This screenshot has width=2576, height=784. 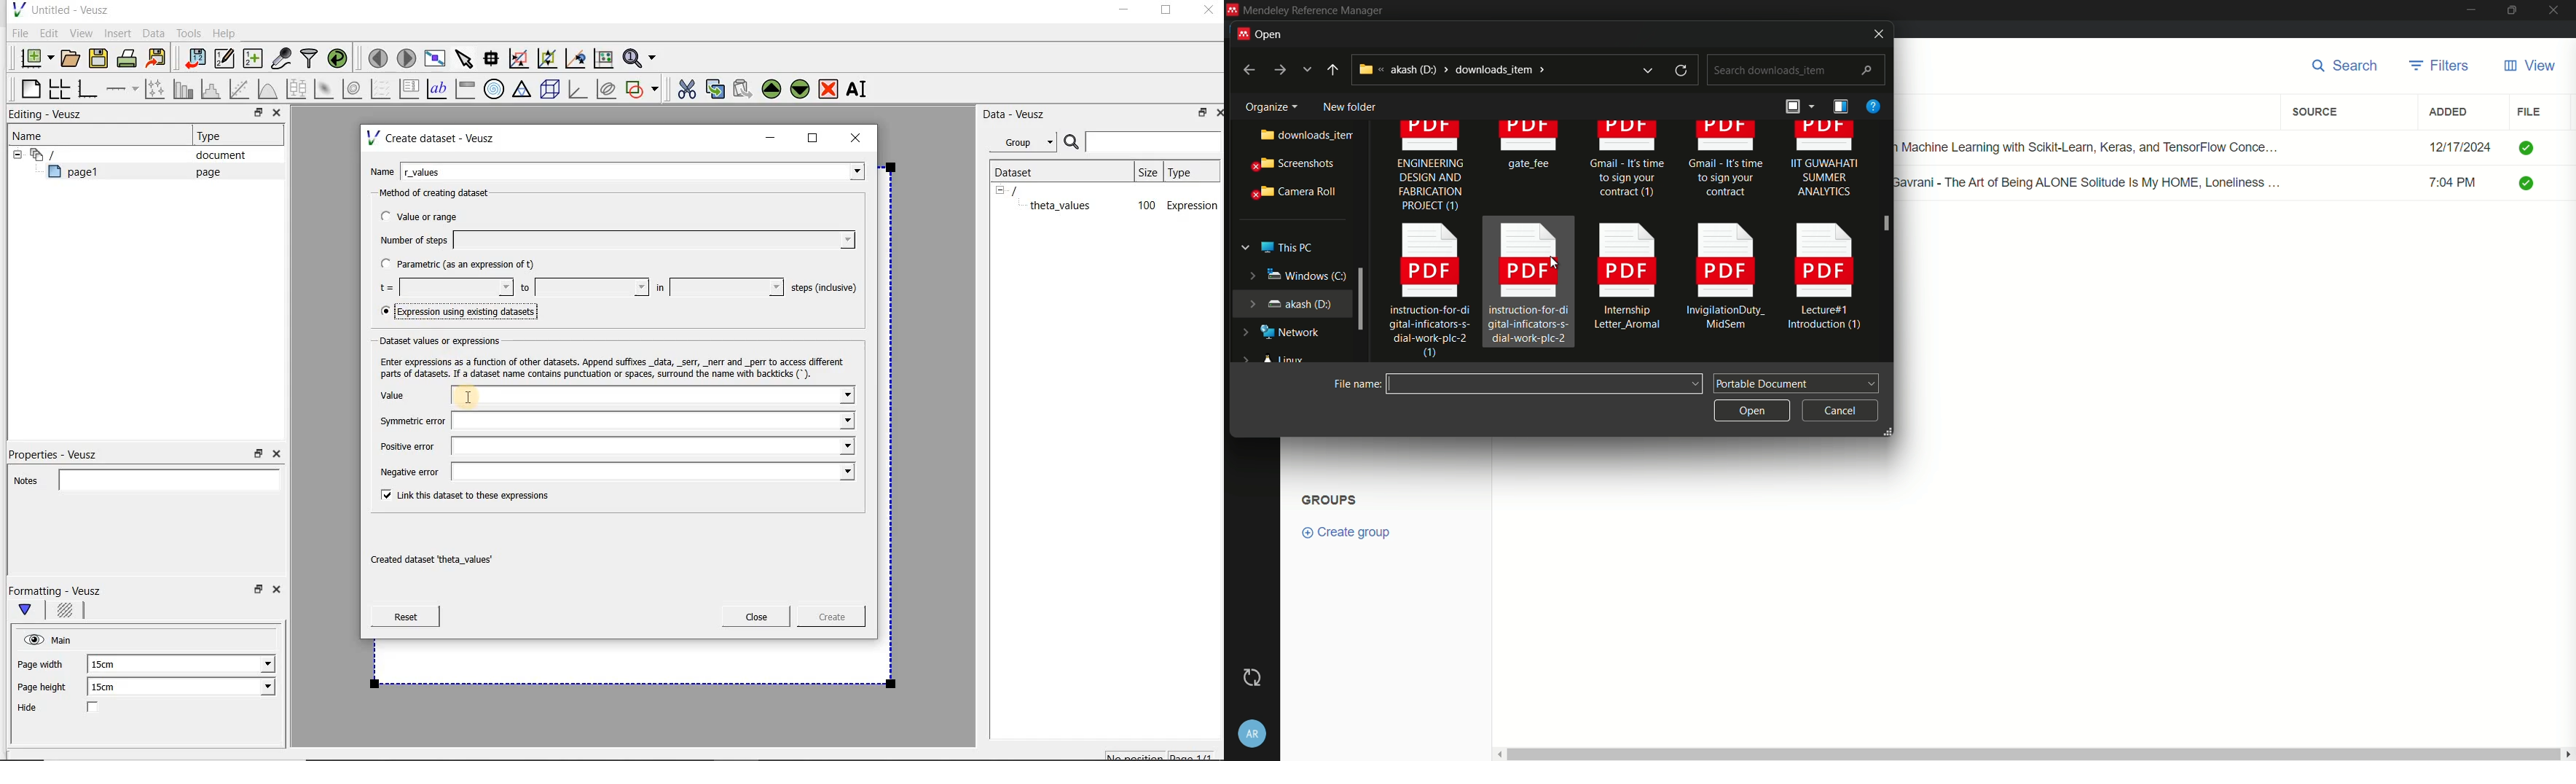 What do you see at coordinates (1145, 206) in the screenshot?
I see `100` at bounding box center [1145, 206].